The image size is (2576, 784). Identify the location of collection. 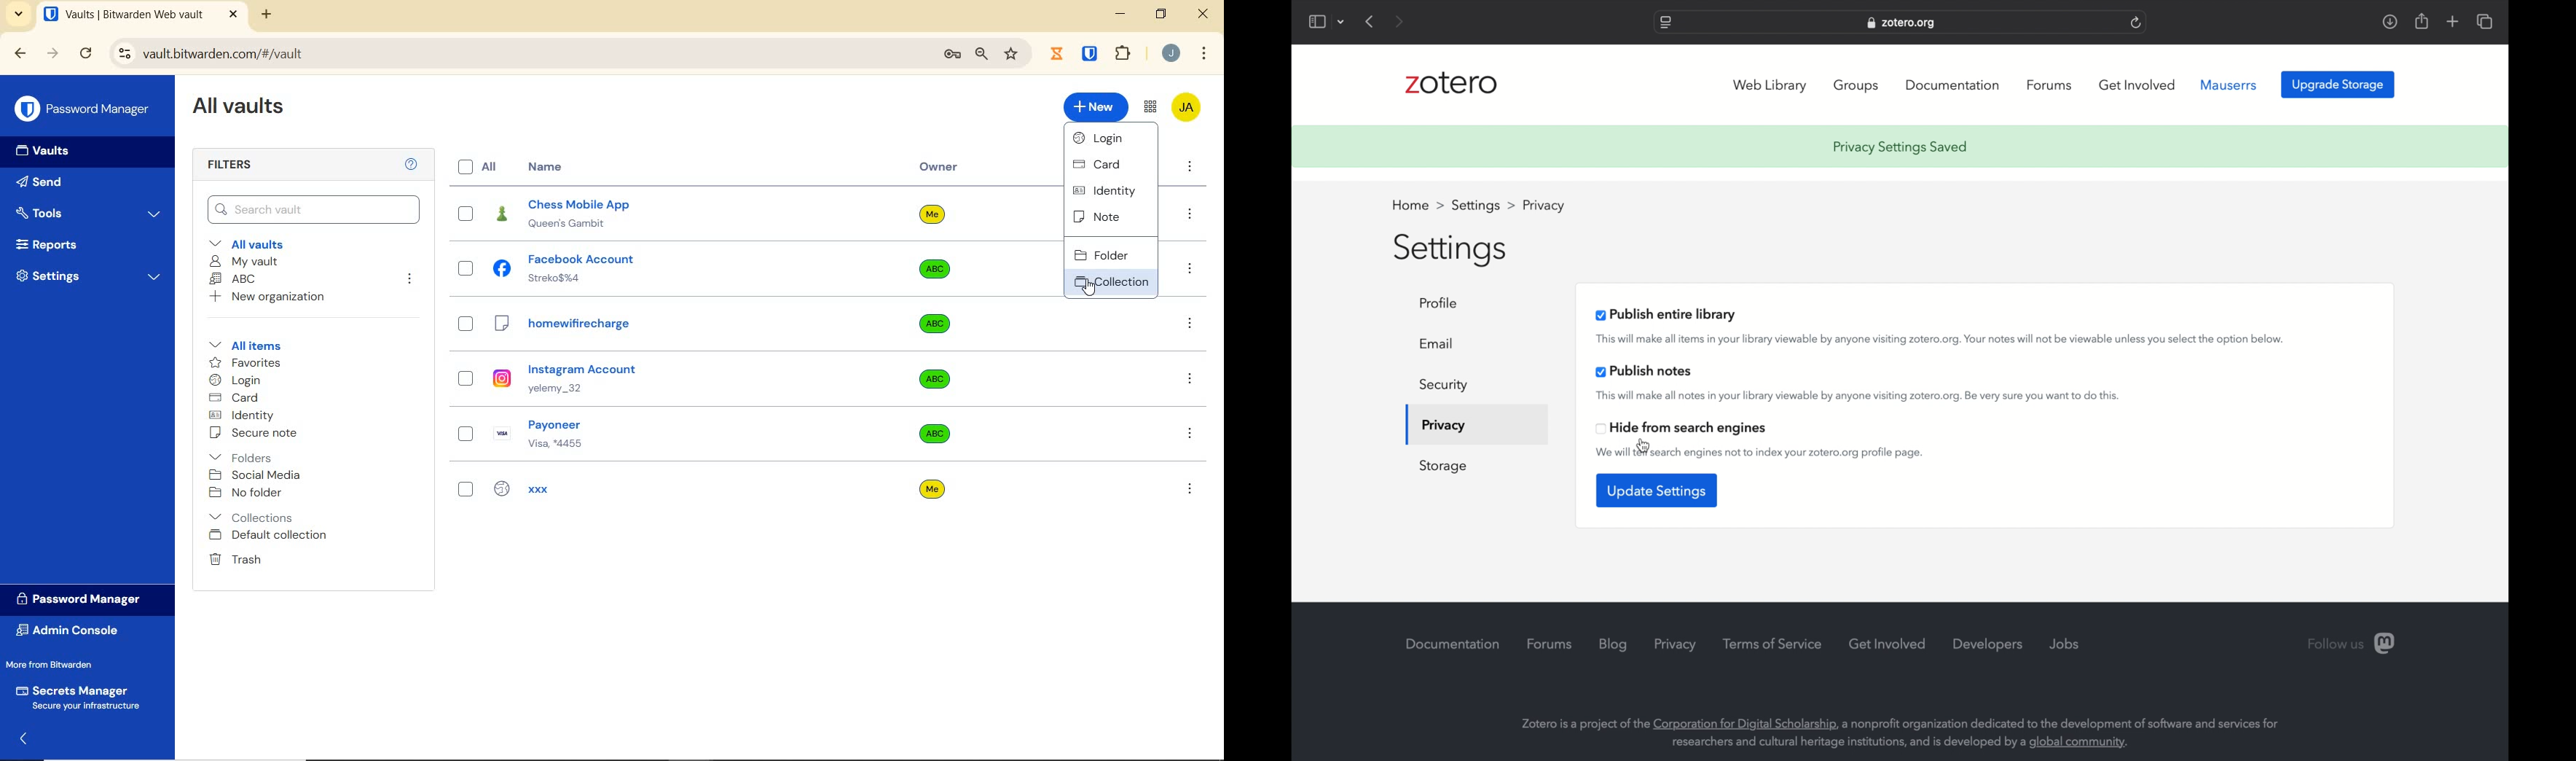
(1111, 283).